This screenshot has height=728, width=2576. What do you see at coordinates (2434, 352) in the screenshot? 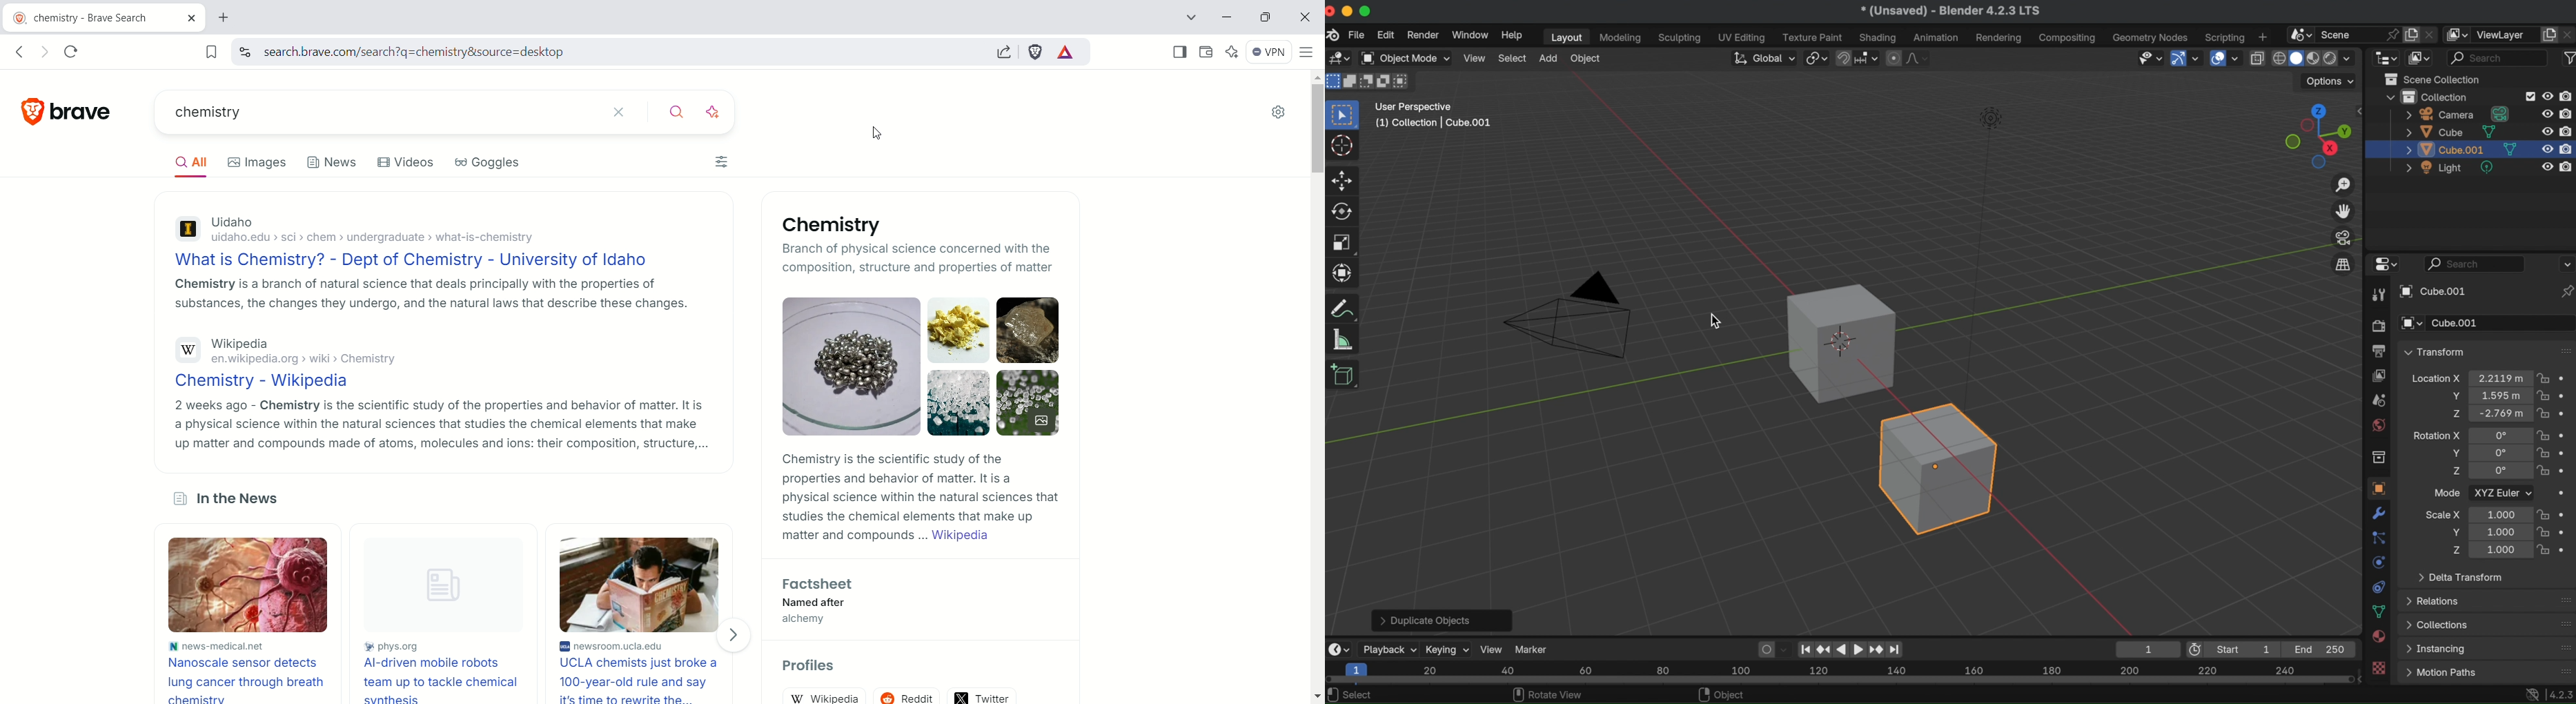
I see `transform dropdown` at bounding box center [2434, 352].